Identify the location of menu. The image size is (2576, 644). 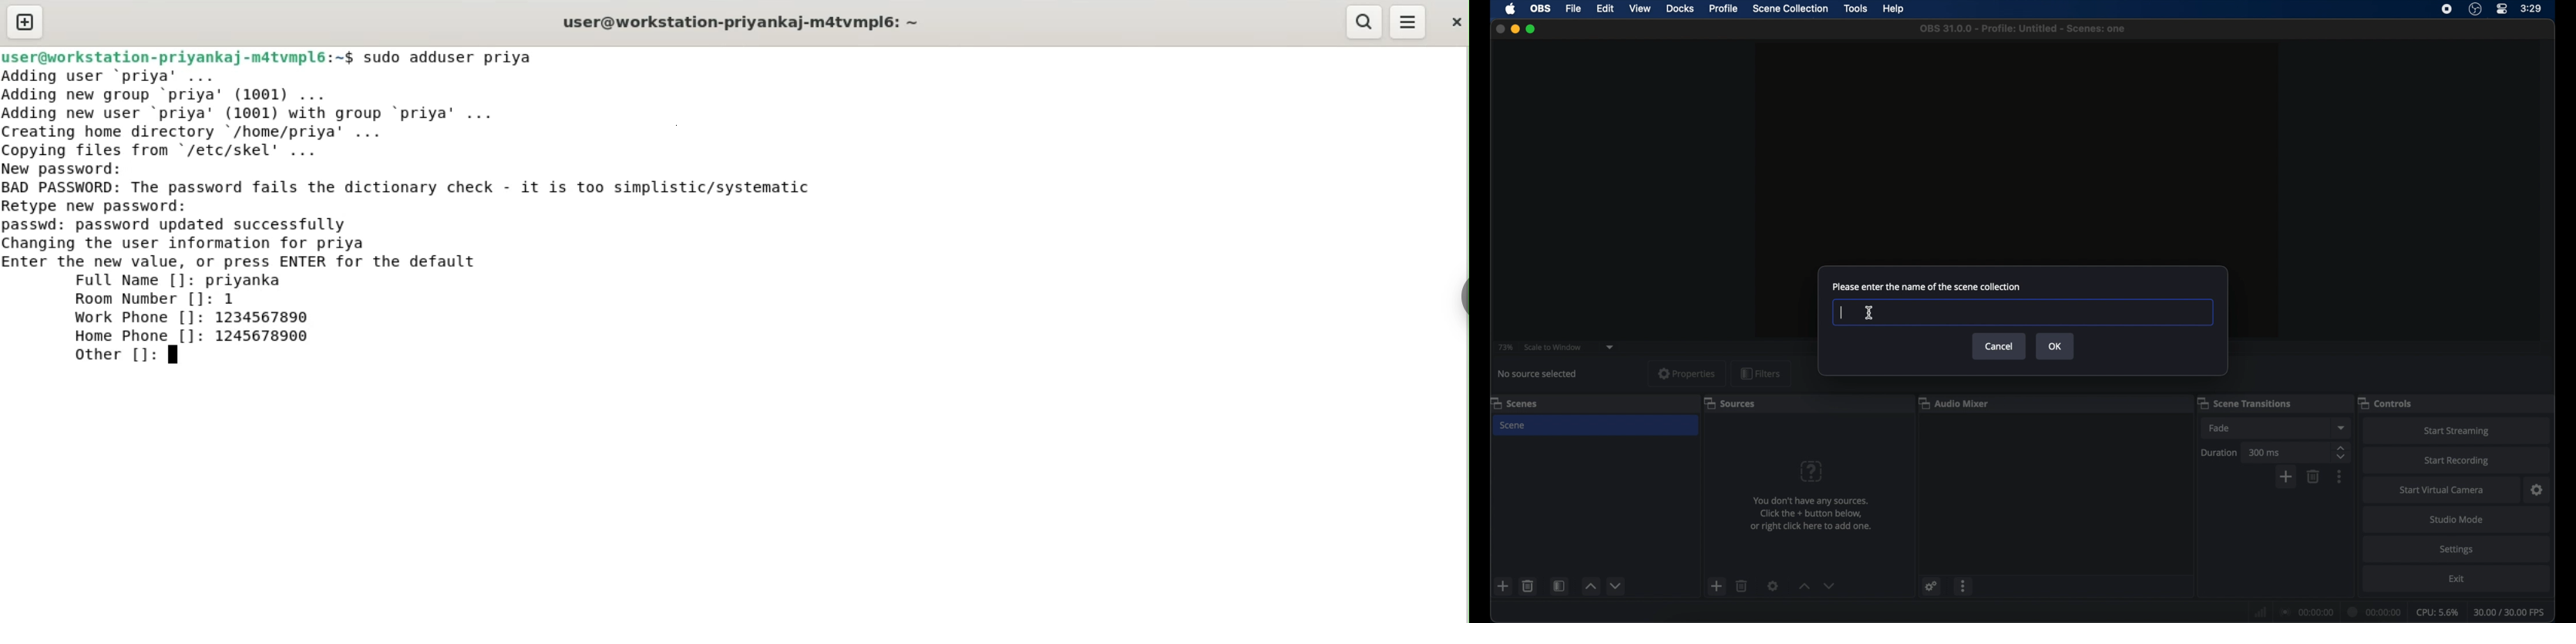
(1408, 22).